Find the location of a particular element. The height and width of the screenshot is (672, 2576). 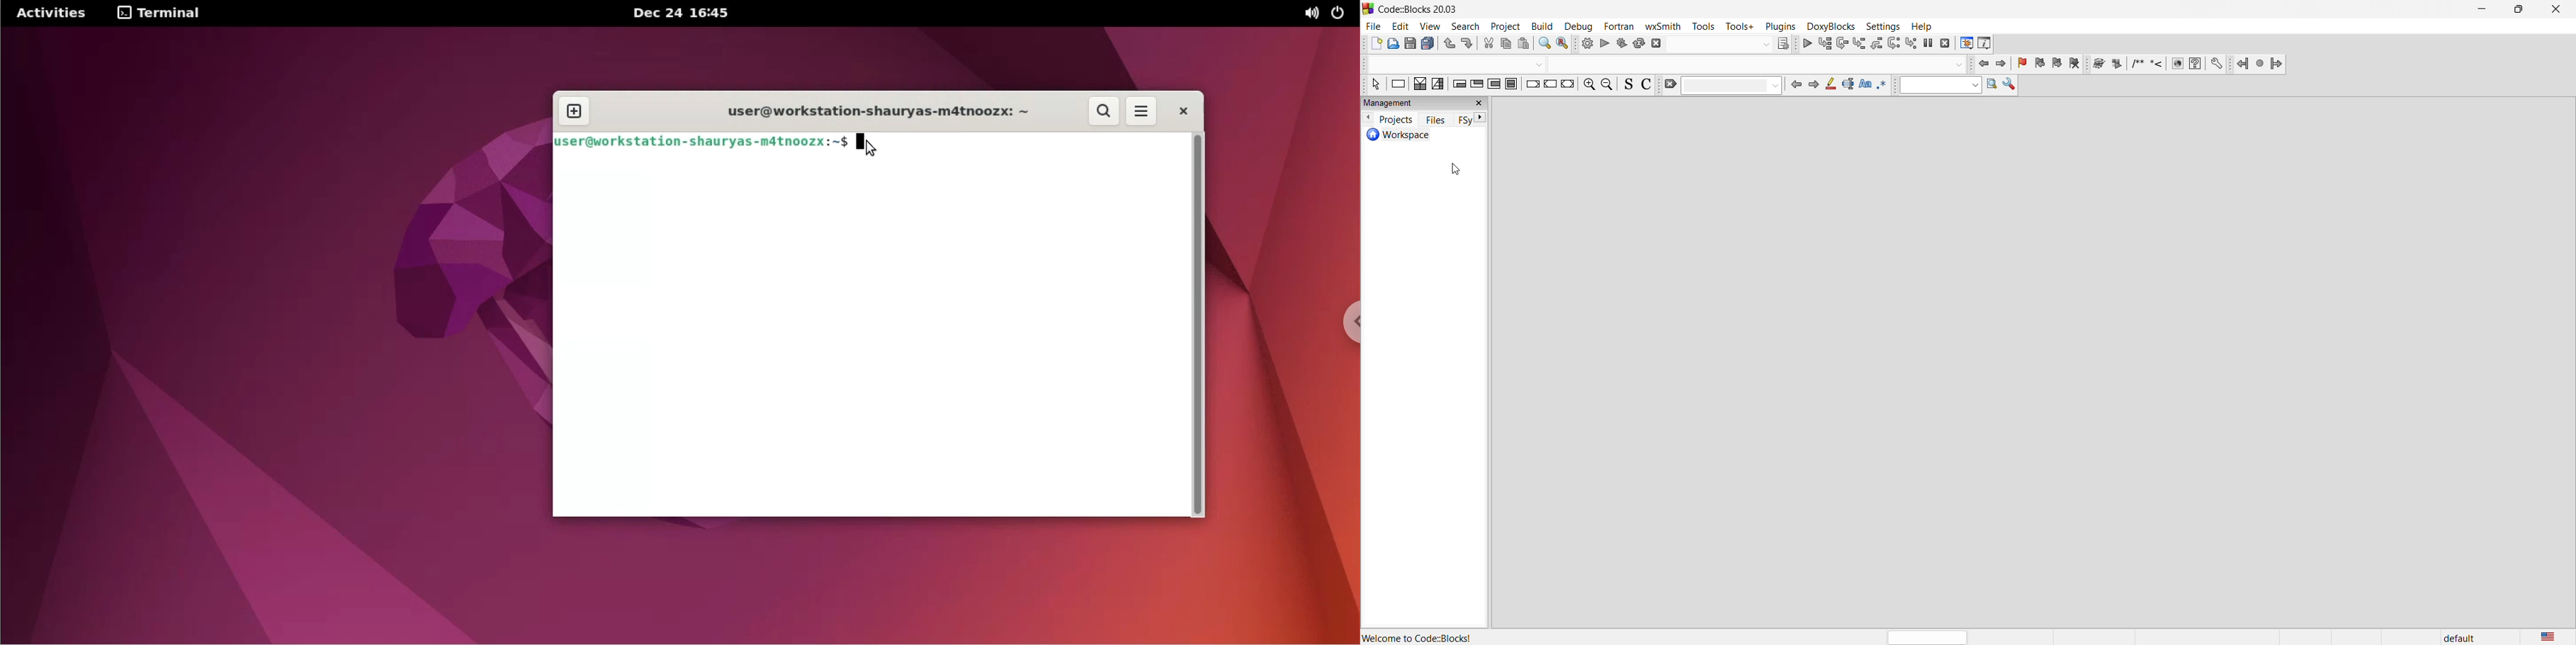

jump back  is located at coordinates (1983, 63).